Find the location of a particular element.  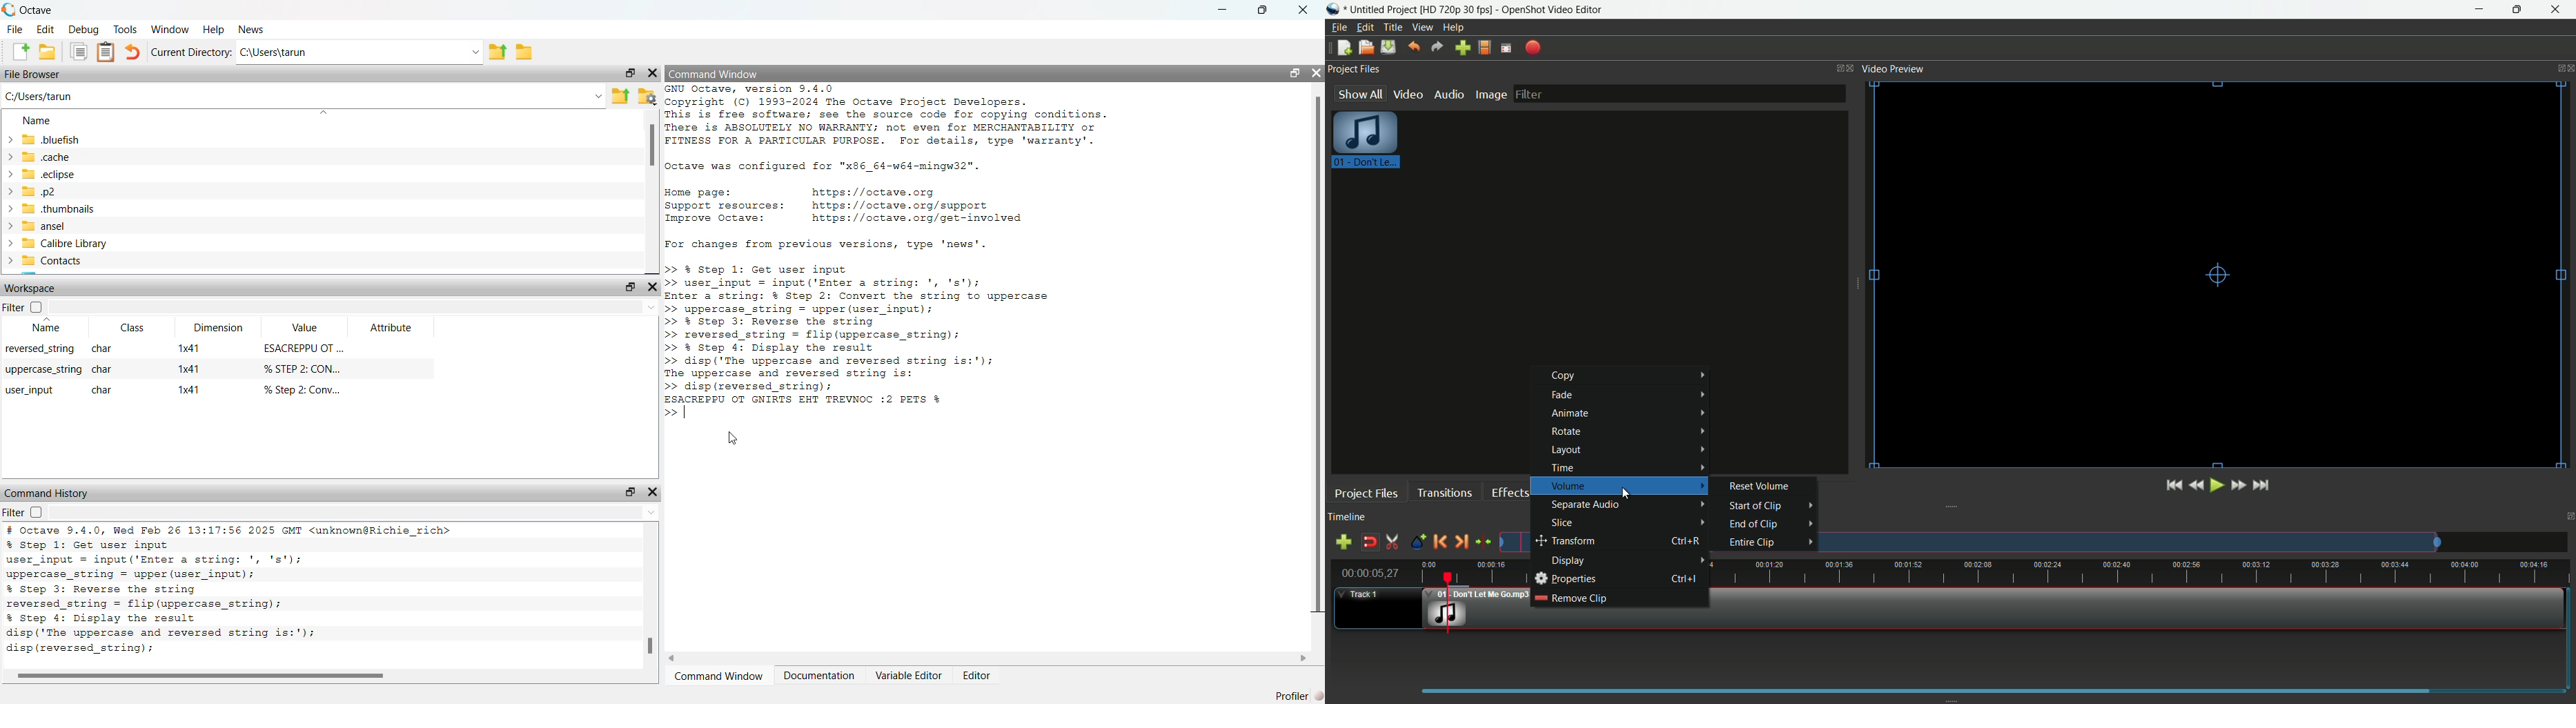

current time is located at coordinates (1370, 573).